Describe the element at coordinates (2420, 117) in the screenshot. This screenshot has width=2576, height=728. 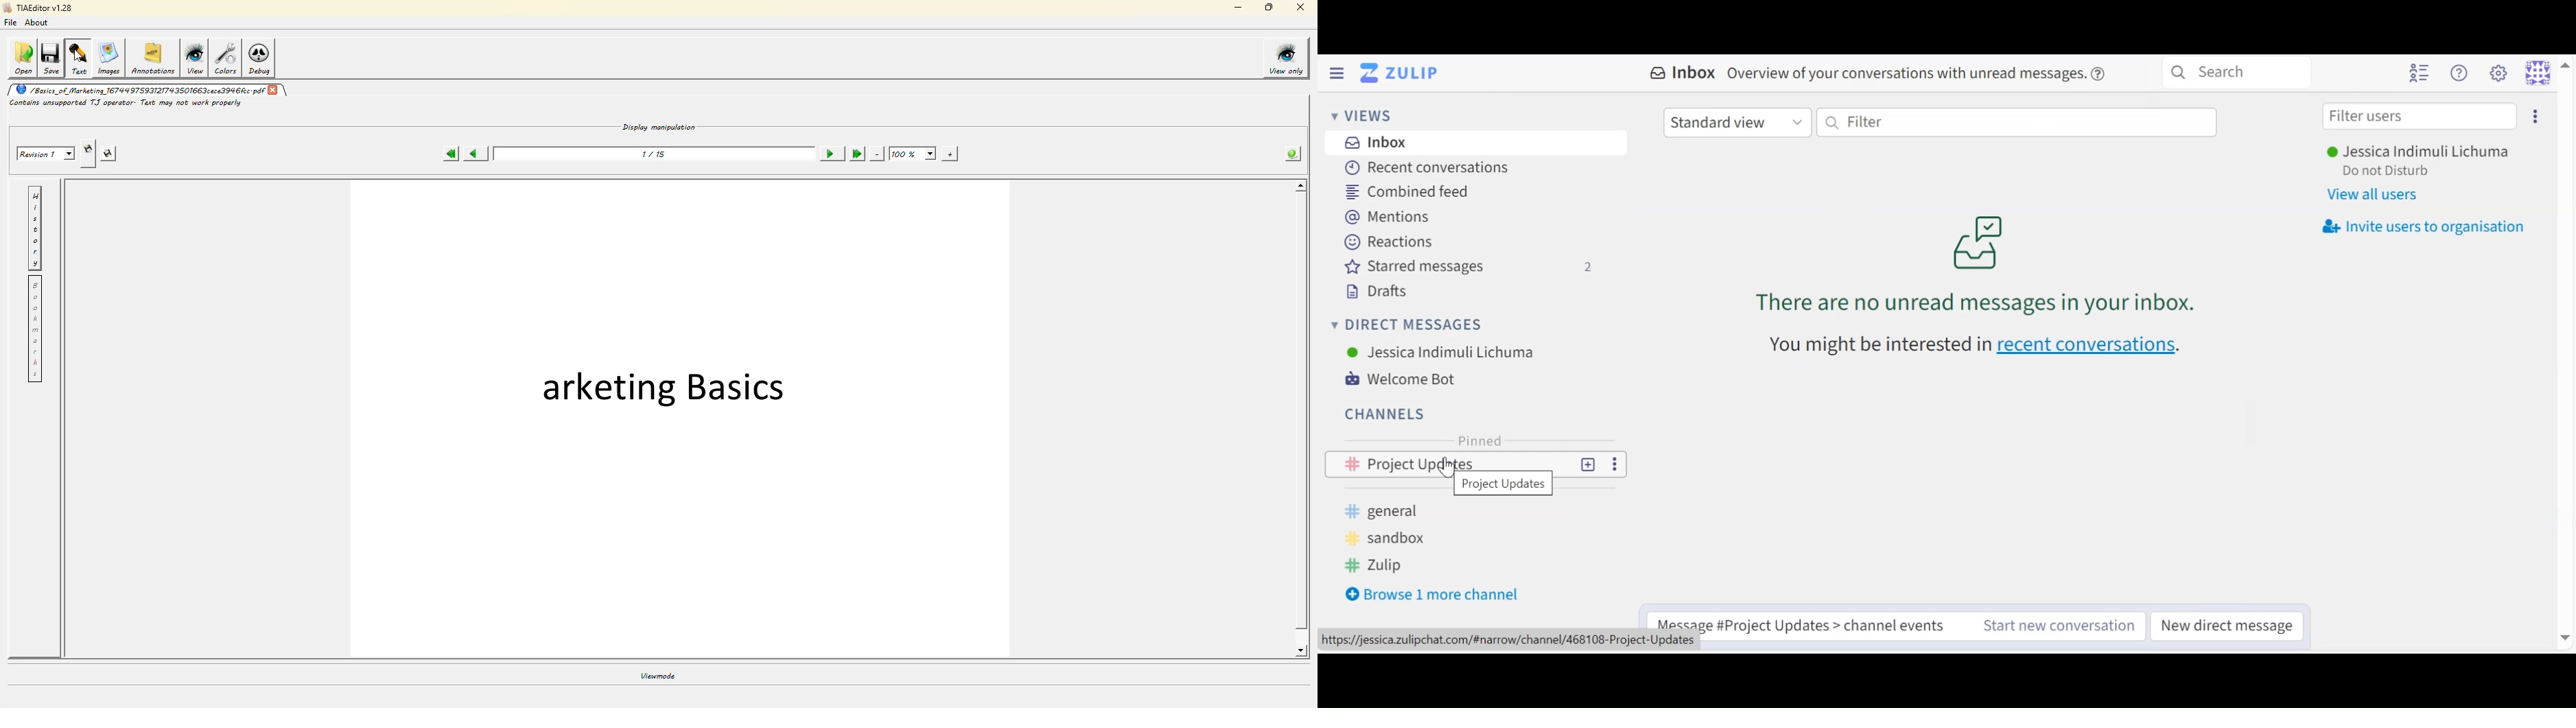
I see `Filter users` at that location.